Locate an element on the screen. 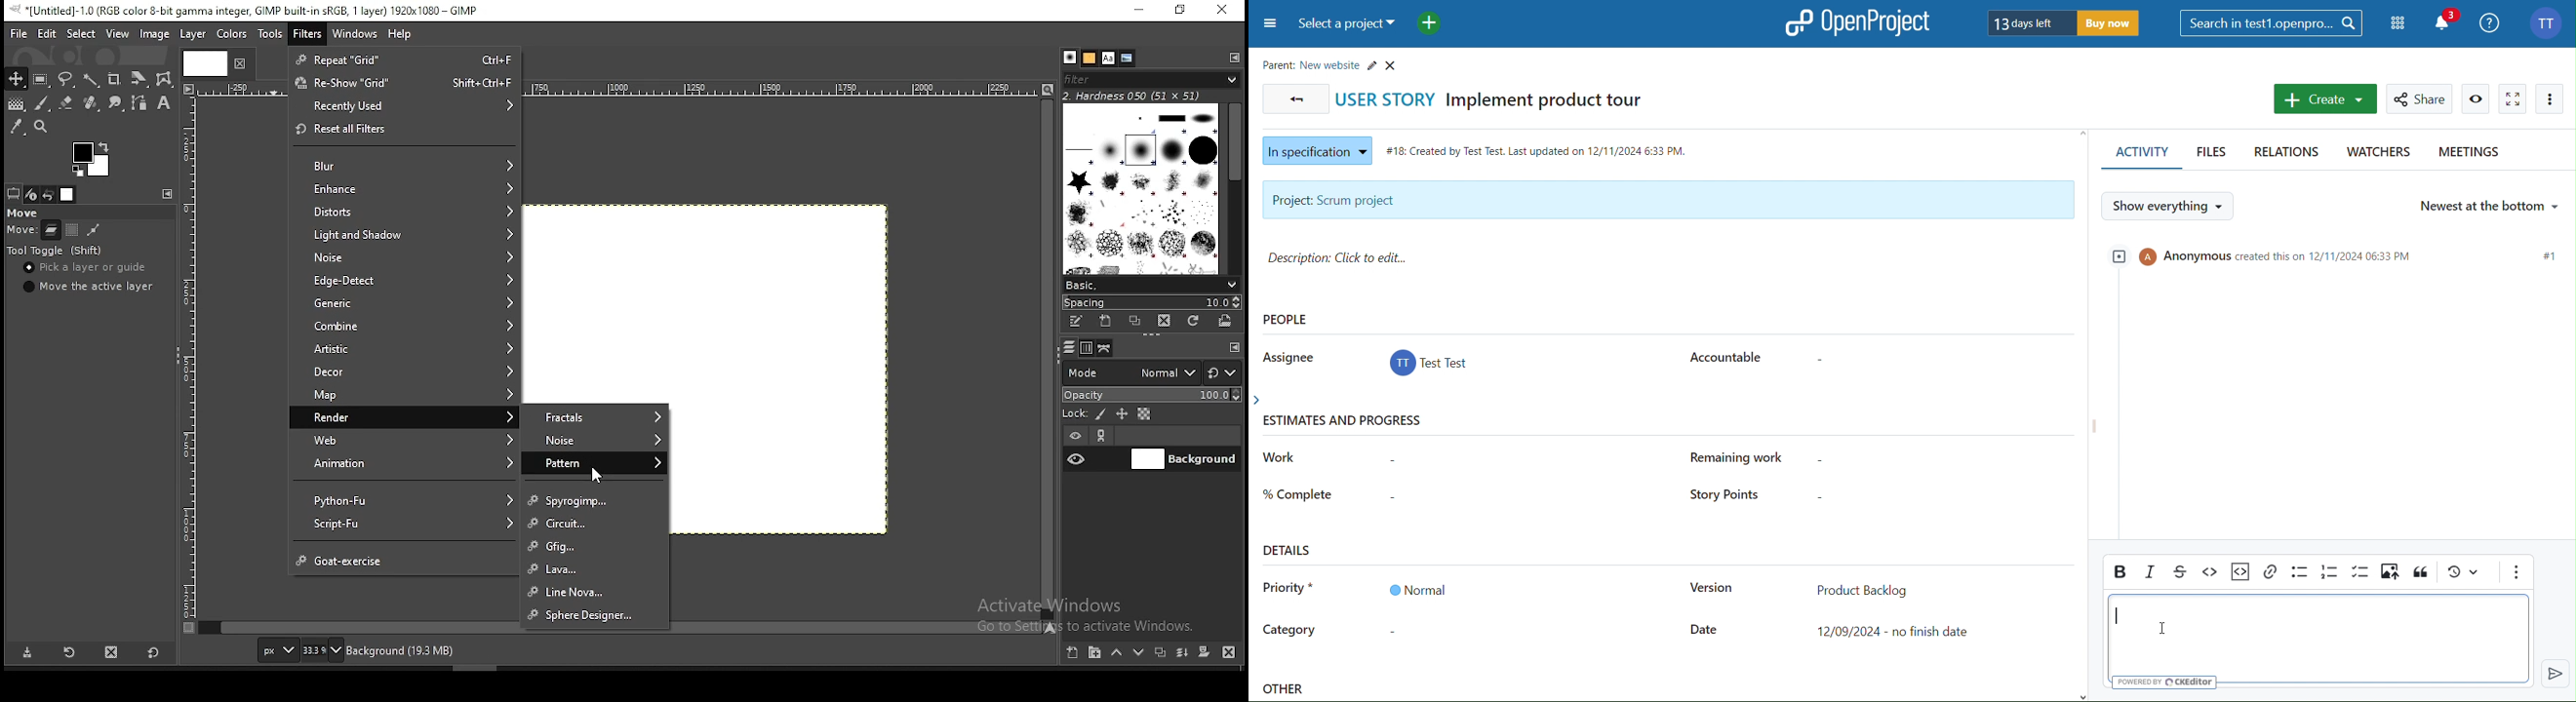 The height and width of the screenshot is (728, 2576). Estimates and Progress is located at coordinates (1347, 422).